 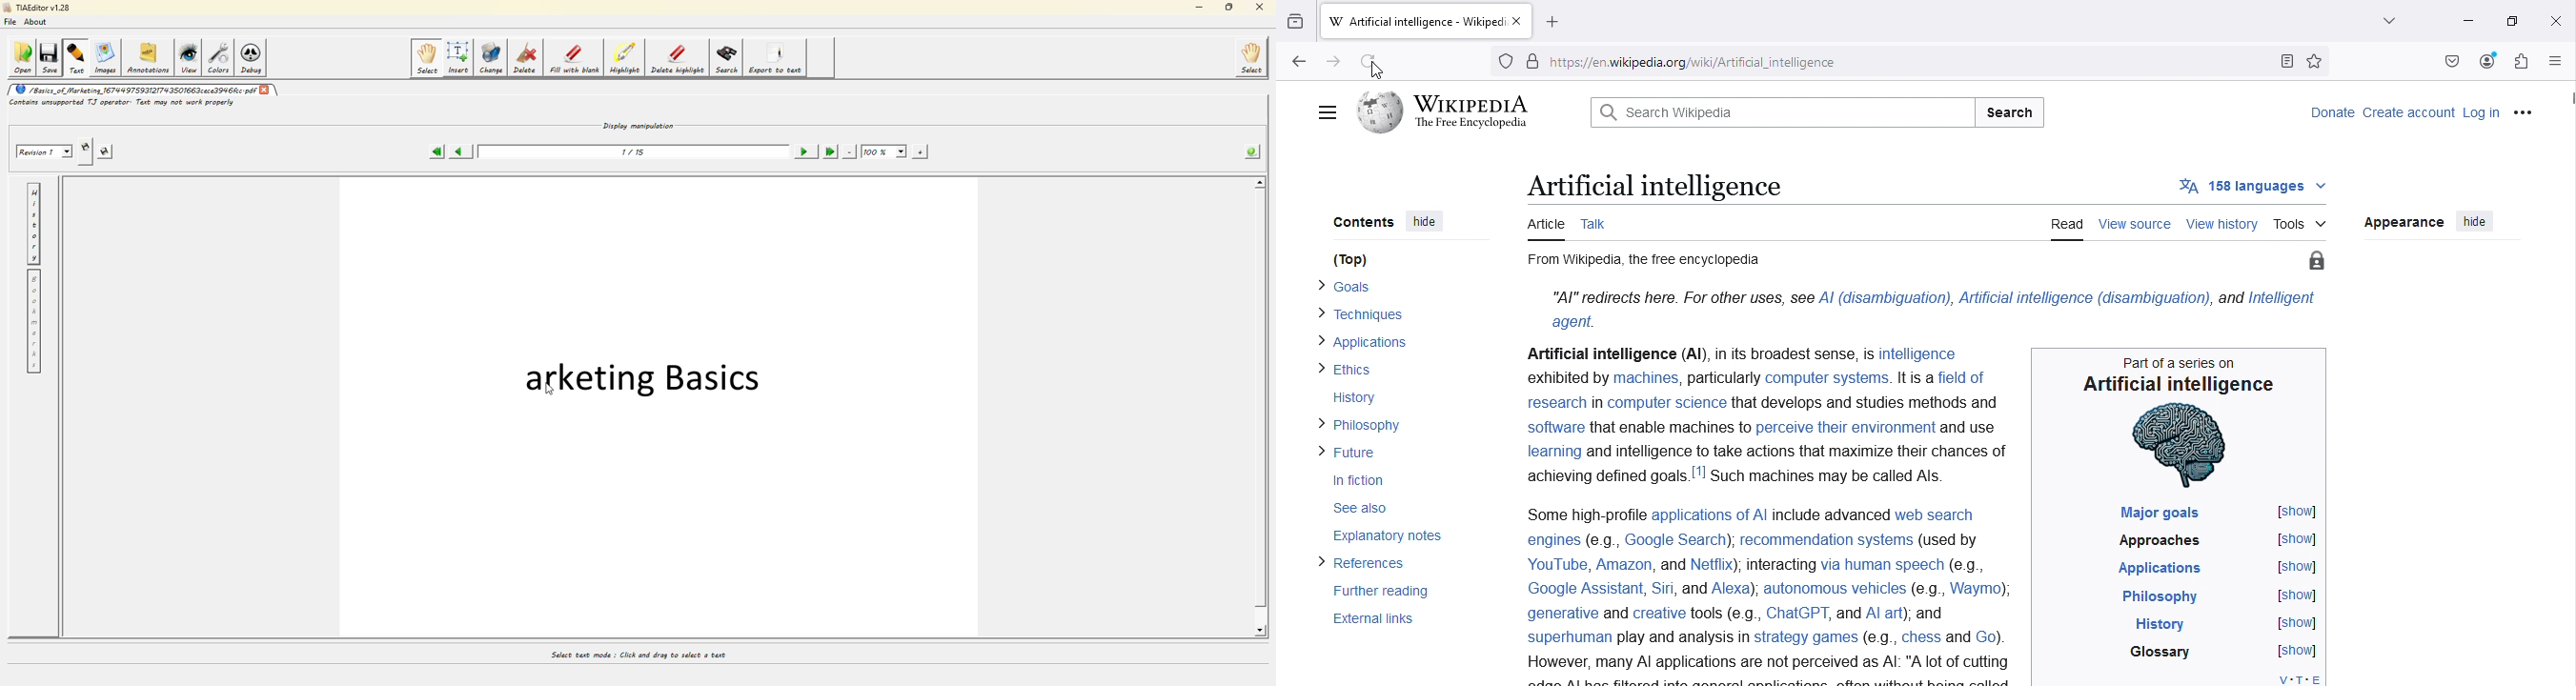 I want to click on Read, so click(x=2066, y=224).